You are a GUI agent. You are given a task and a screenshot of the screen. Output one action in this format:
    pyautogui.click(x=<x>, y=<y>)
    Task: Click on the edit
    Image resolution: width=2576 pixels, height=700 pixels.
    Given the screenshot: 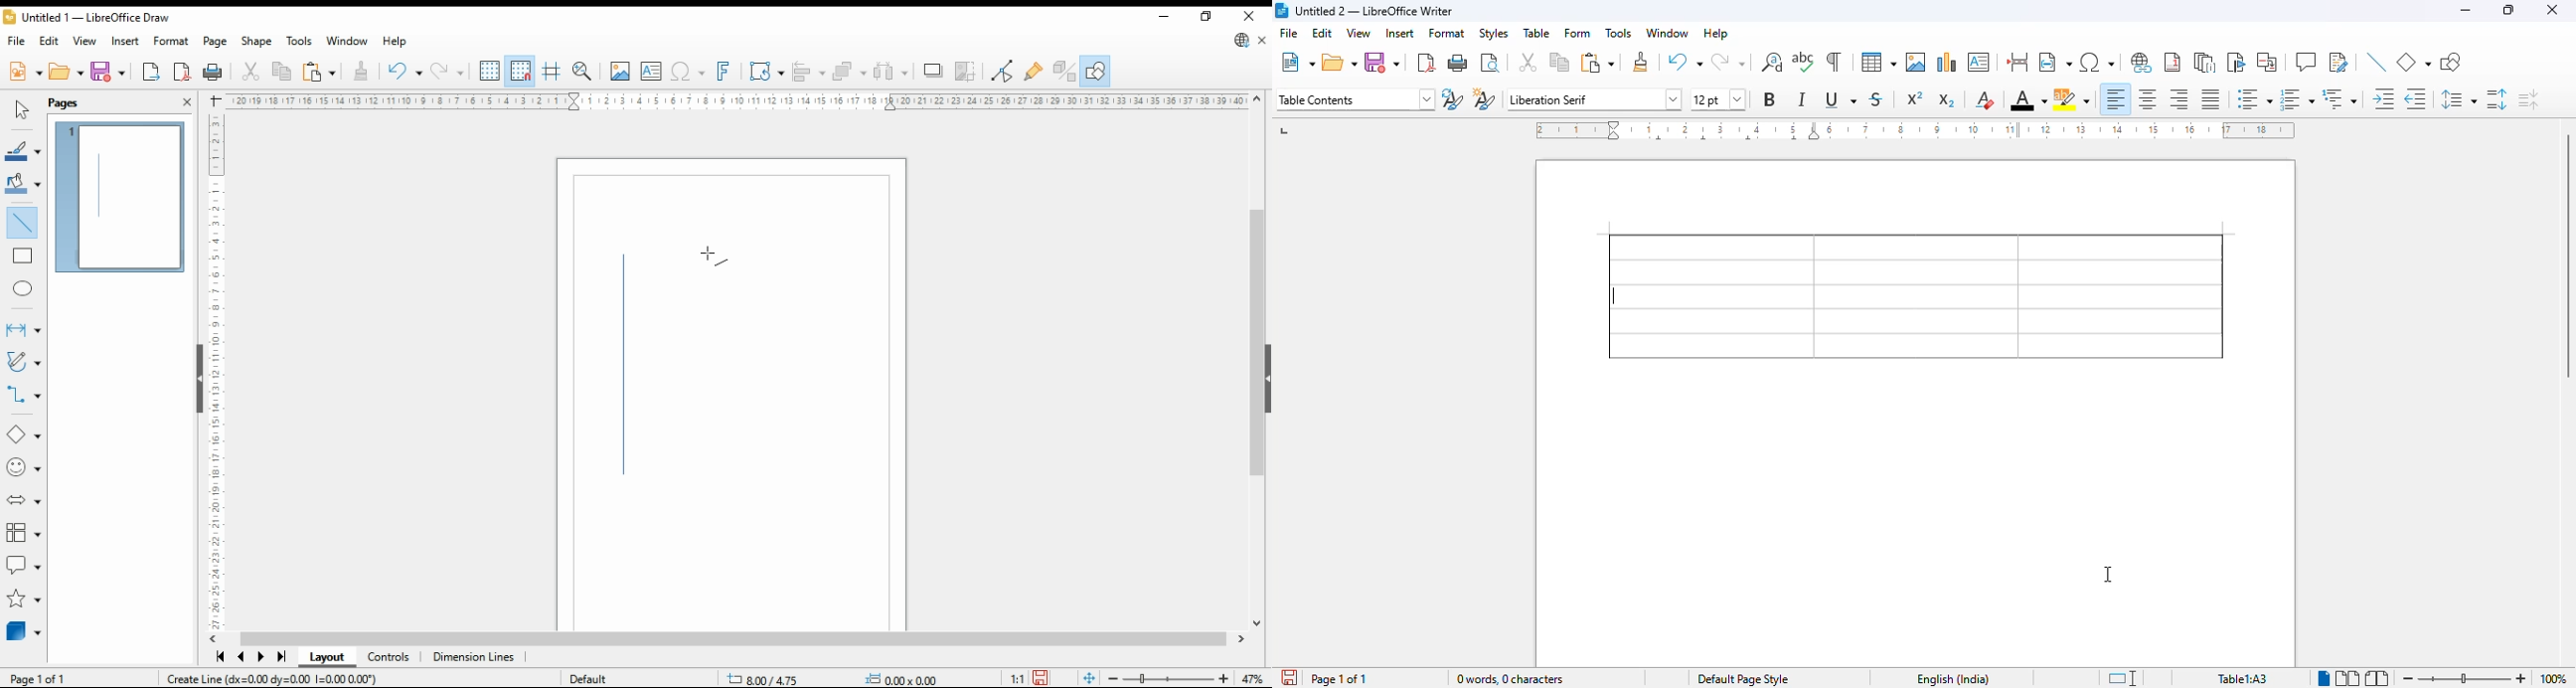 What is the action you would take?
    pyautogui.click(x=1323, y=32)
    